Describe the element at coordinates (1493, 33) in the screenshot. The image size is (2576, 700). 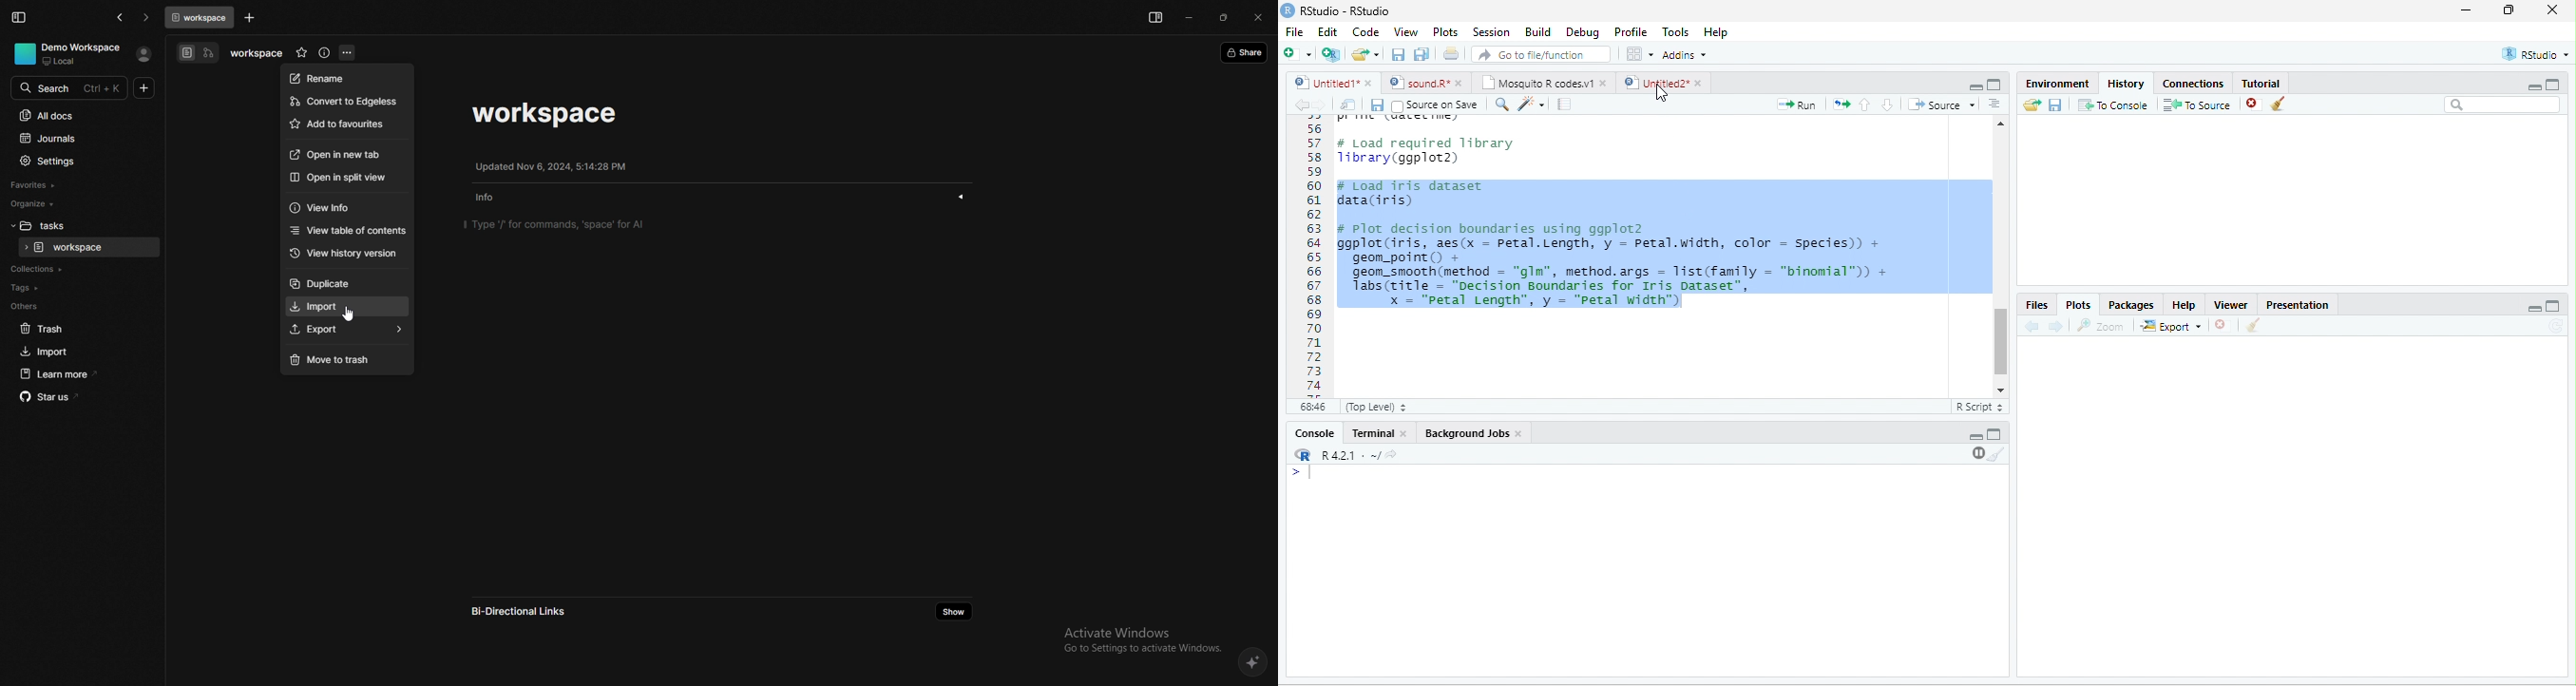
I see `Session` at that location.